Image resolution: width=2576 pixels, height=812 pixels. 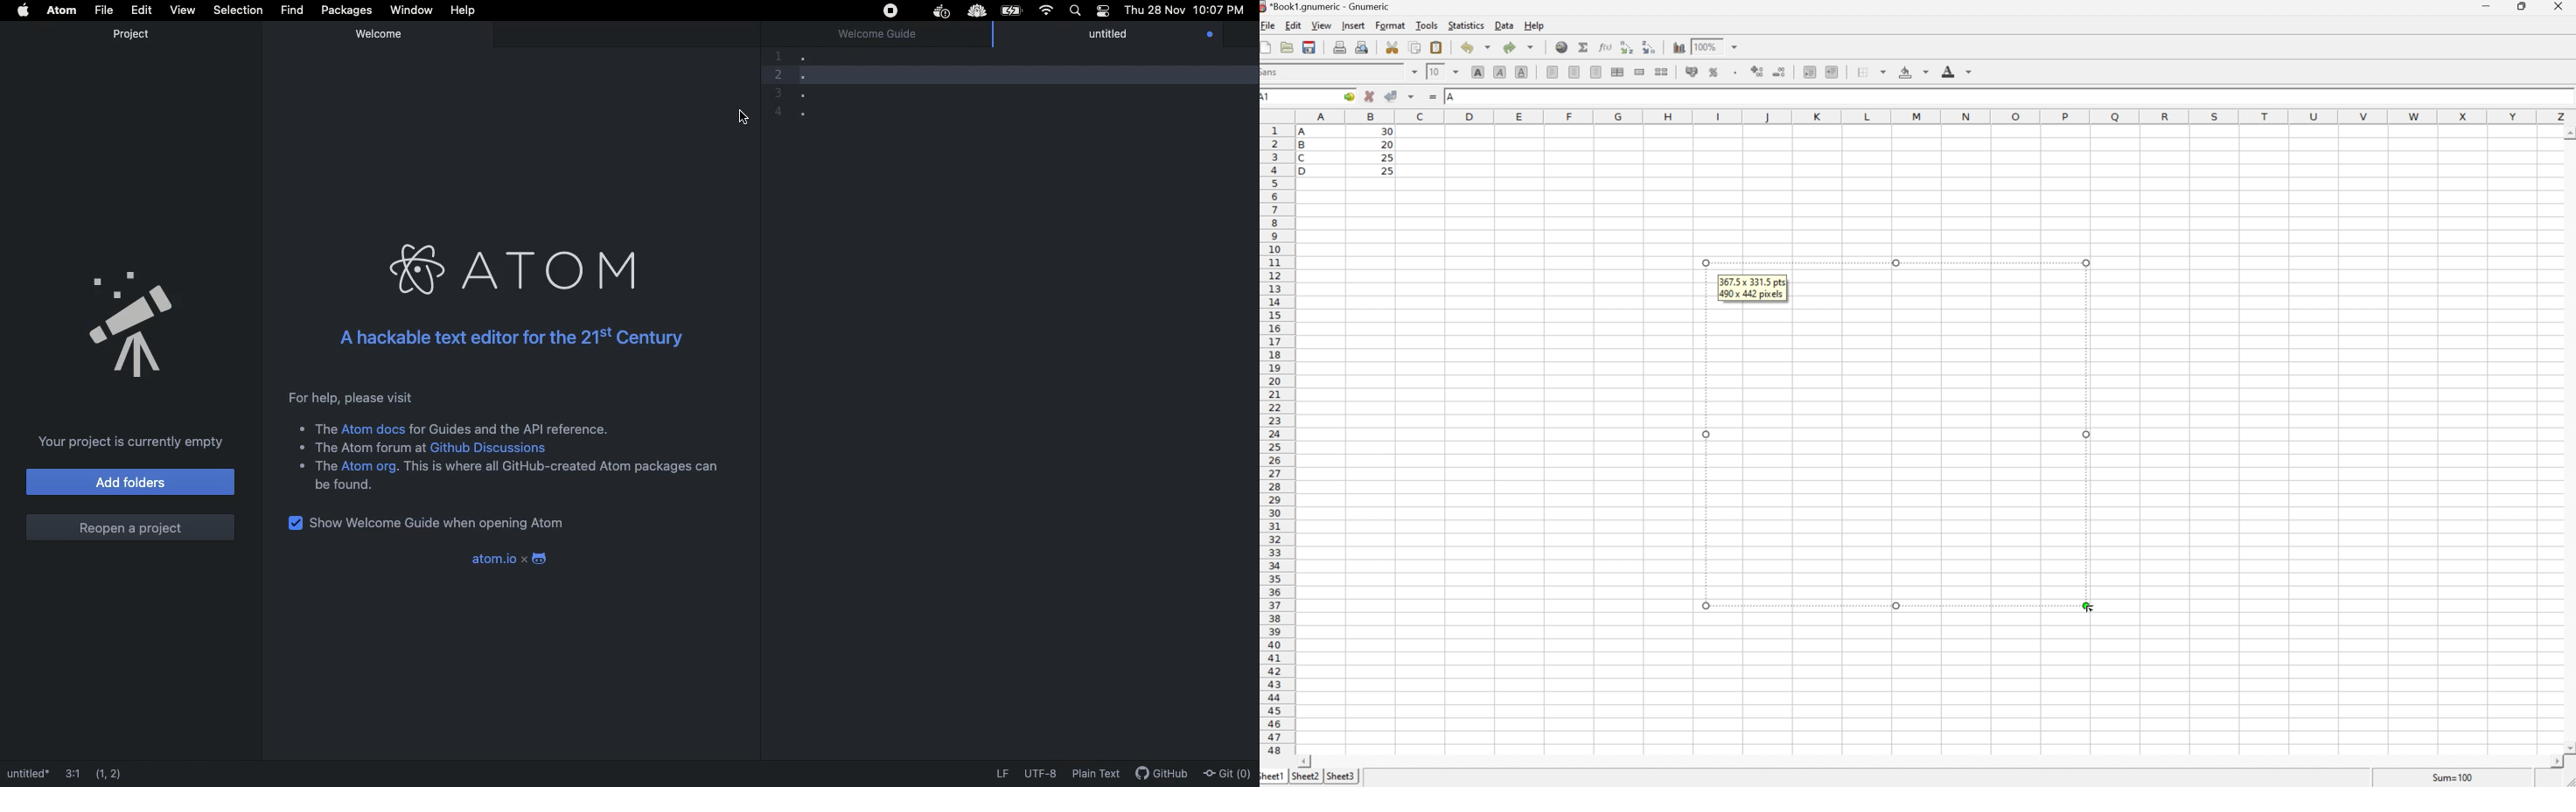 What do you see at coordinates (1386, 144) in the screenshot?
I see `20` at bounding box center [1386, 144].